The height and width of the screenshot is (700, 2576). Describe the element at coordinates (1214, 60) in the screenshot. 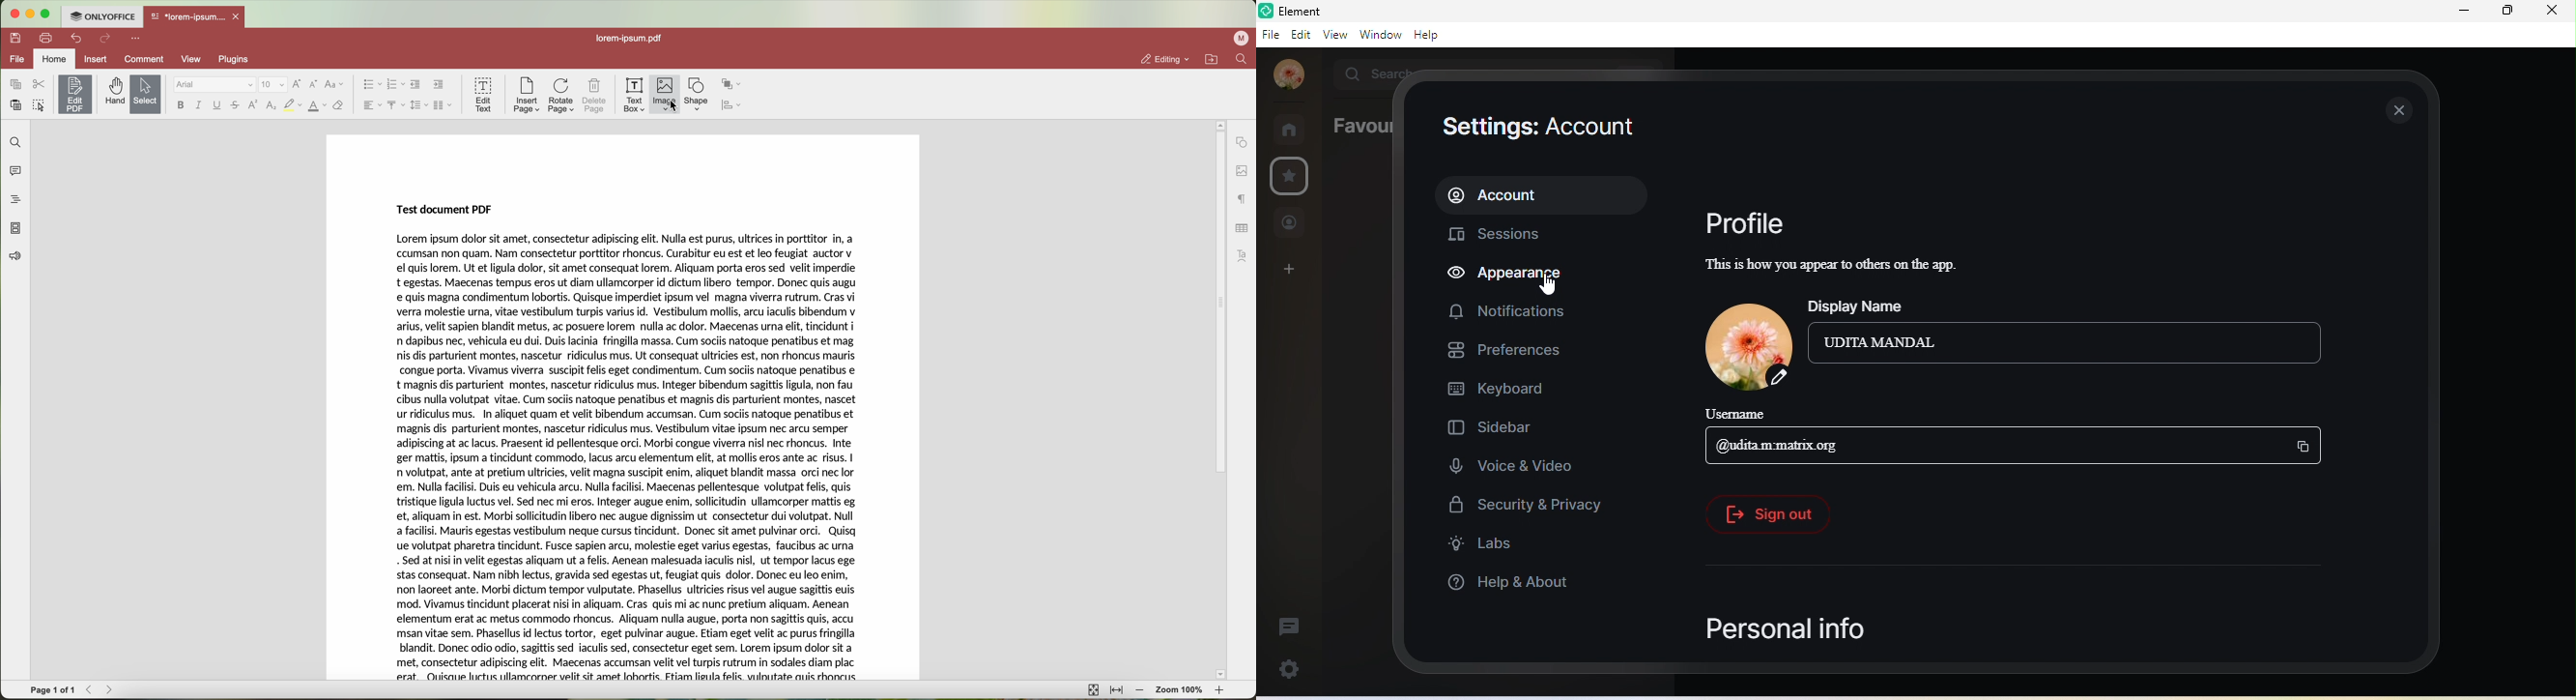

I see `open file location` at that location.